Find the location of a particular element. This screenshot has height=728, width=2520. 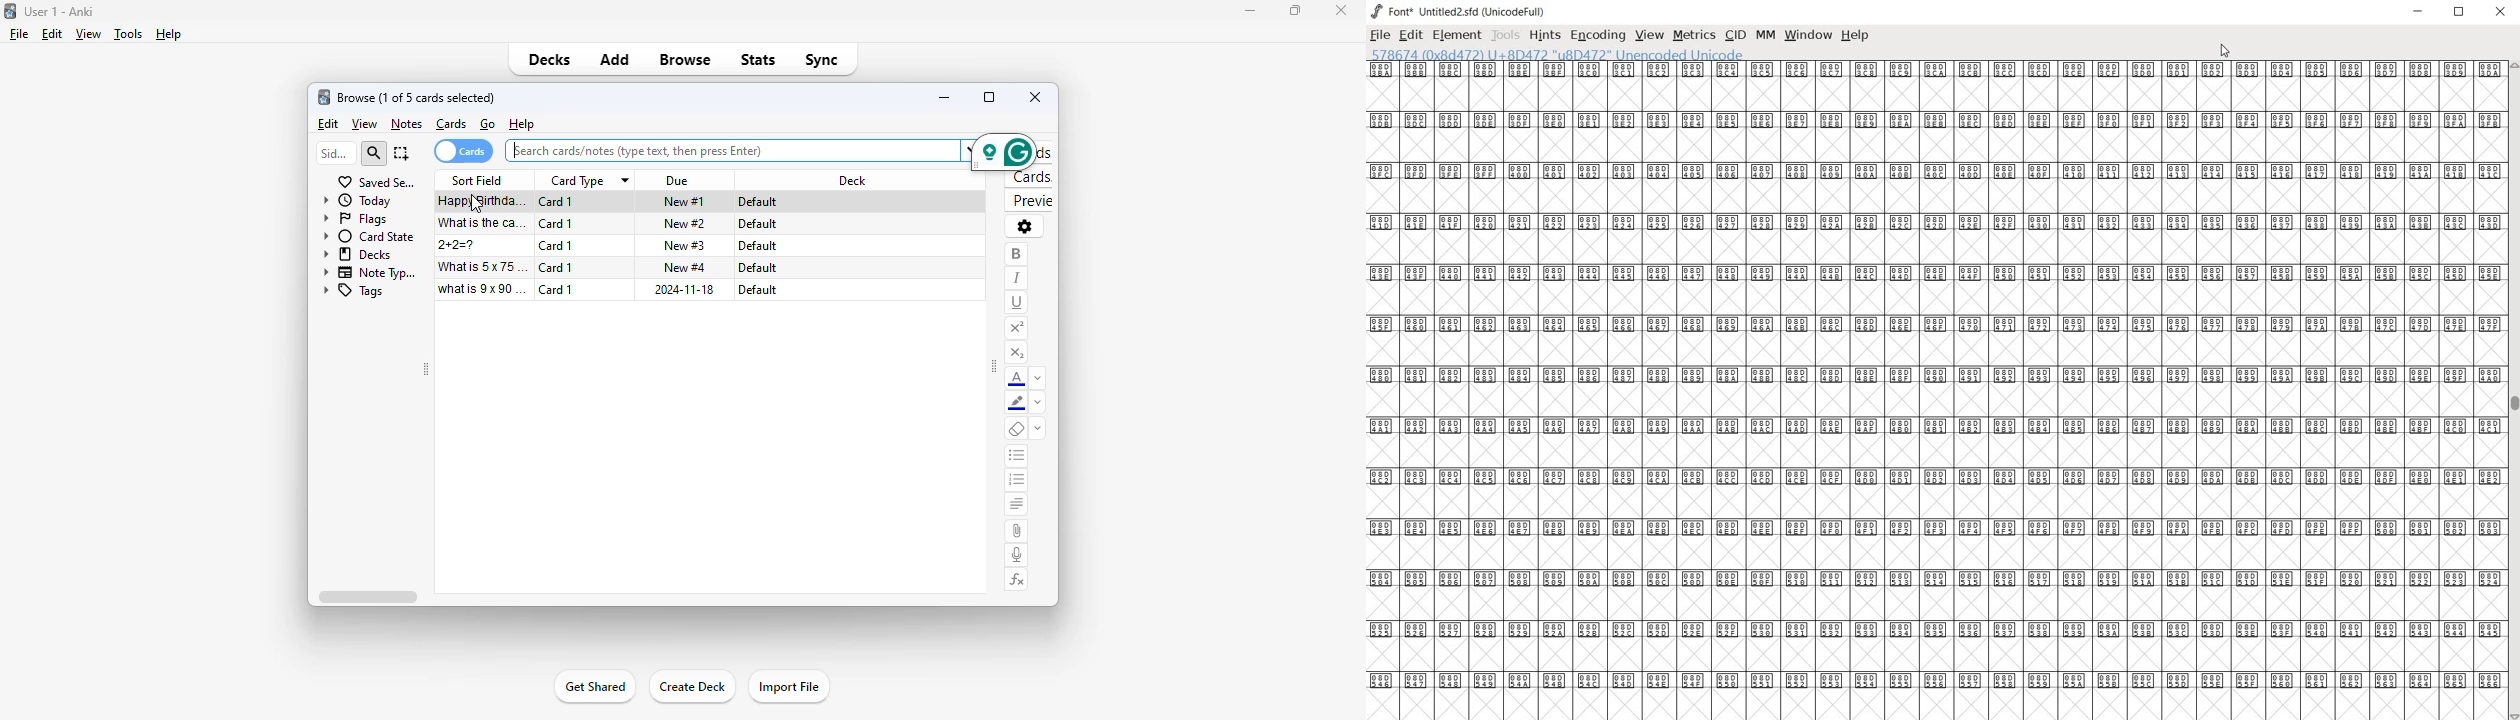

logo is located at coordinates (9, 11).